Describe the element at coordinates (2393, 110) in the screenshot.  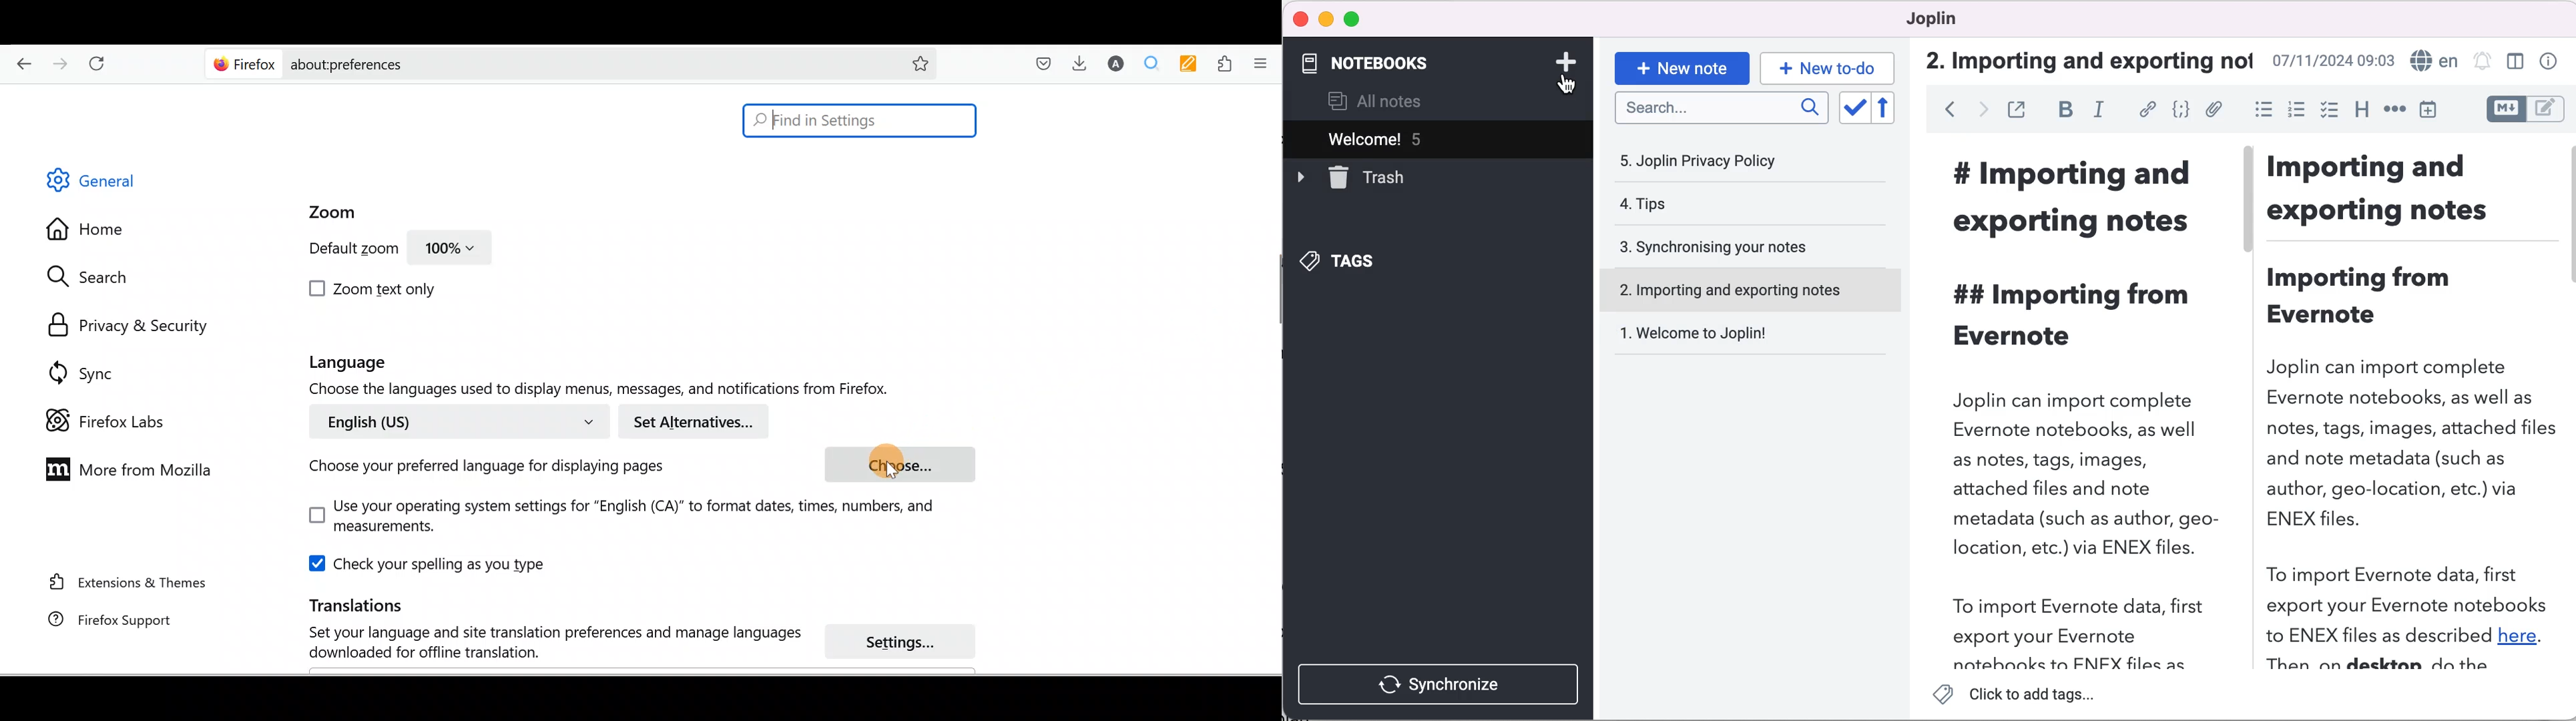
I see `horizontal rules` at that location.